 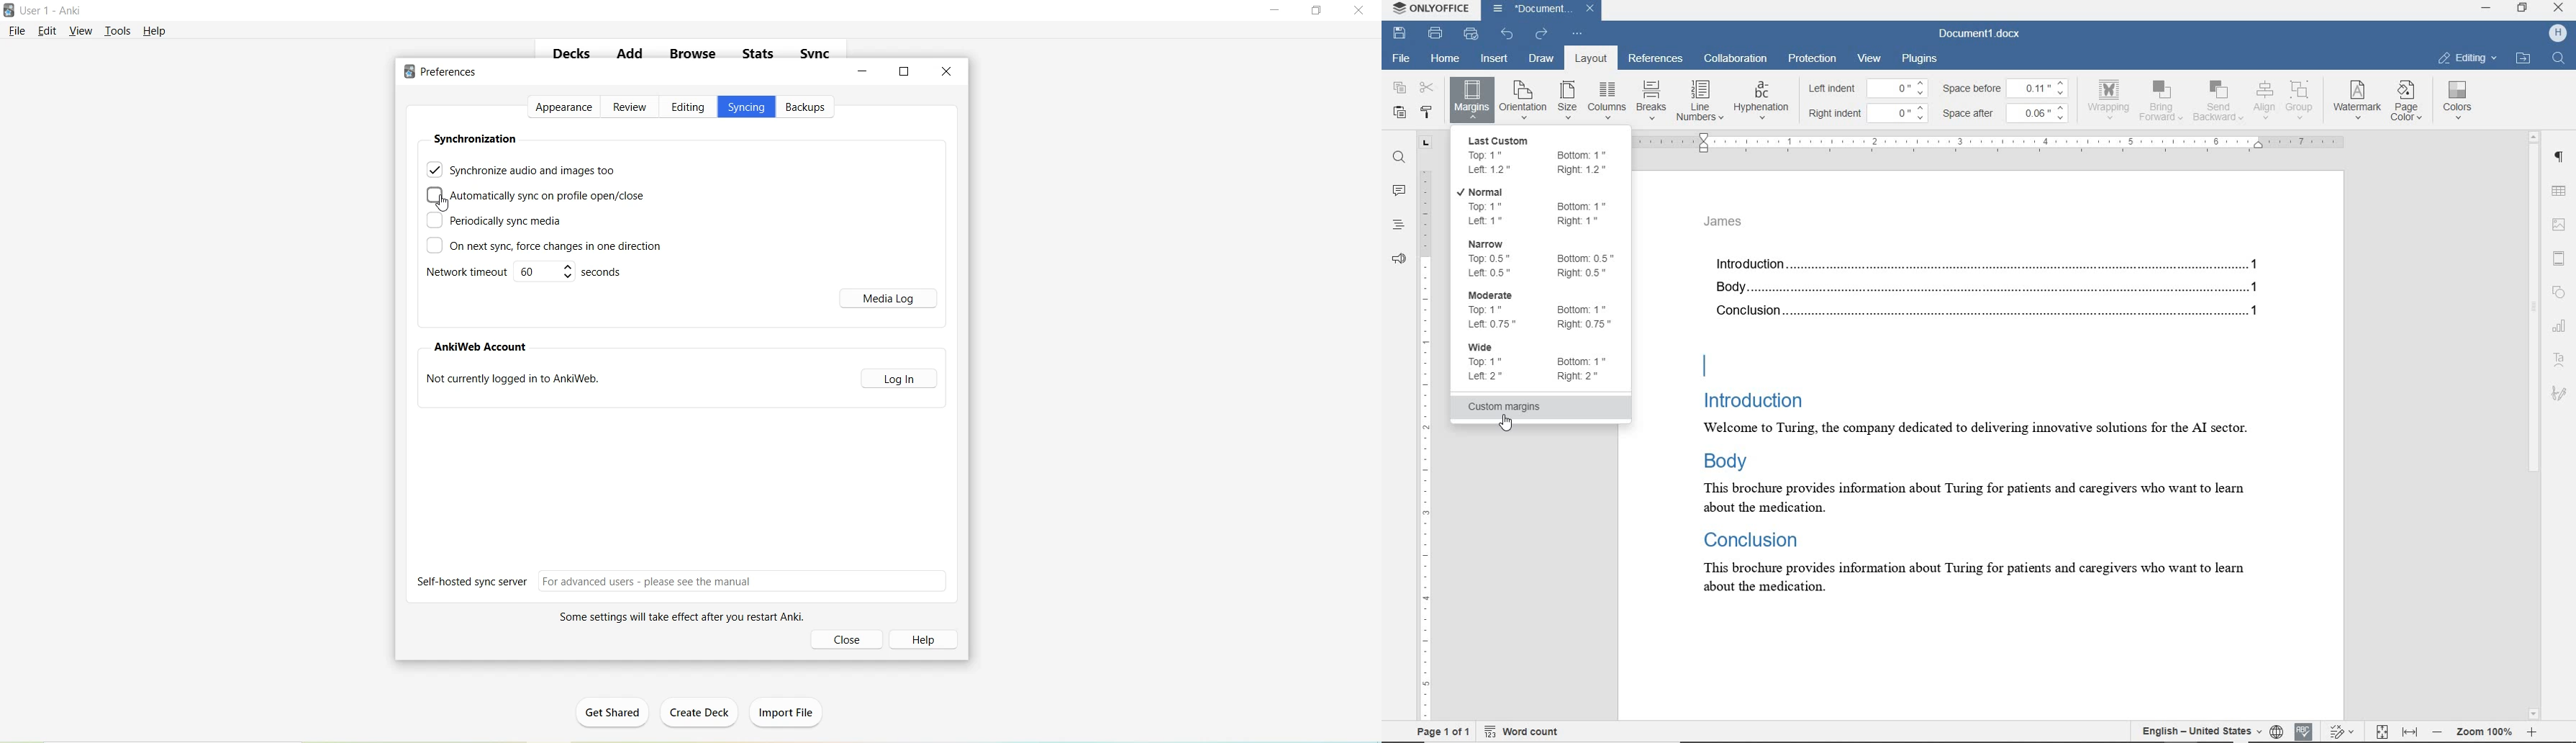 What do you see at coordinates (483, 348) in the screenshot?
I see `AnkiWeb Account` at bounding box center [483, 348].